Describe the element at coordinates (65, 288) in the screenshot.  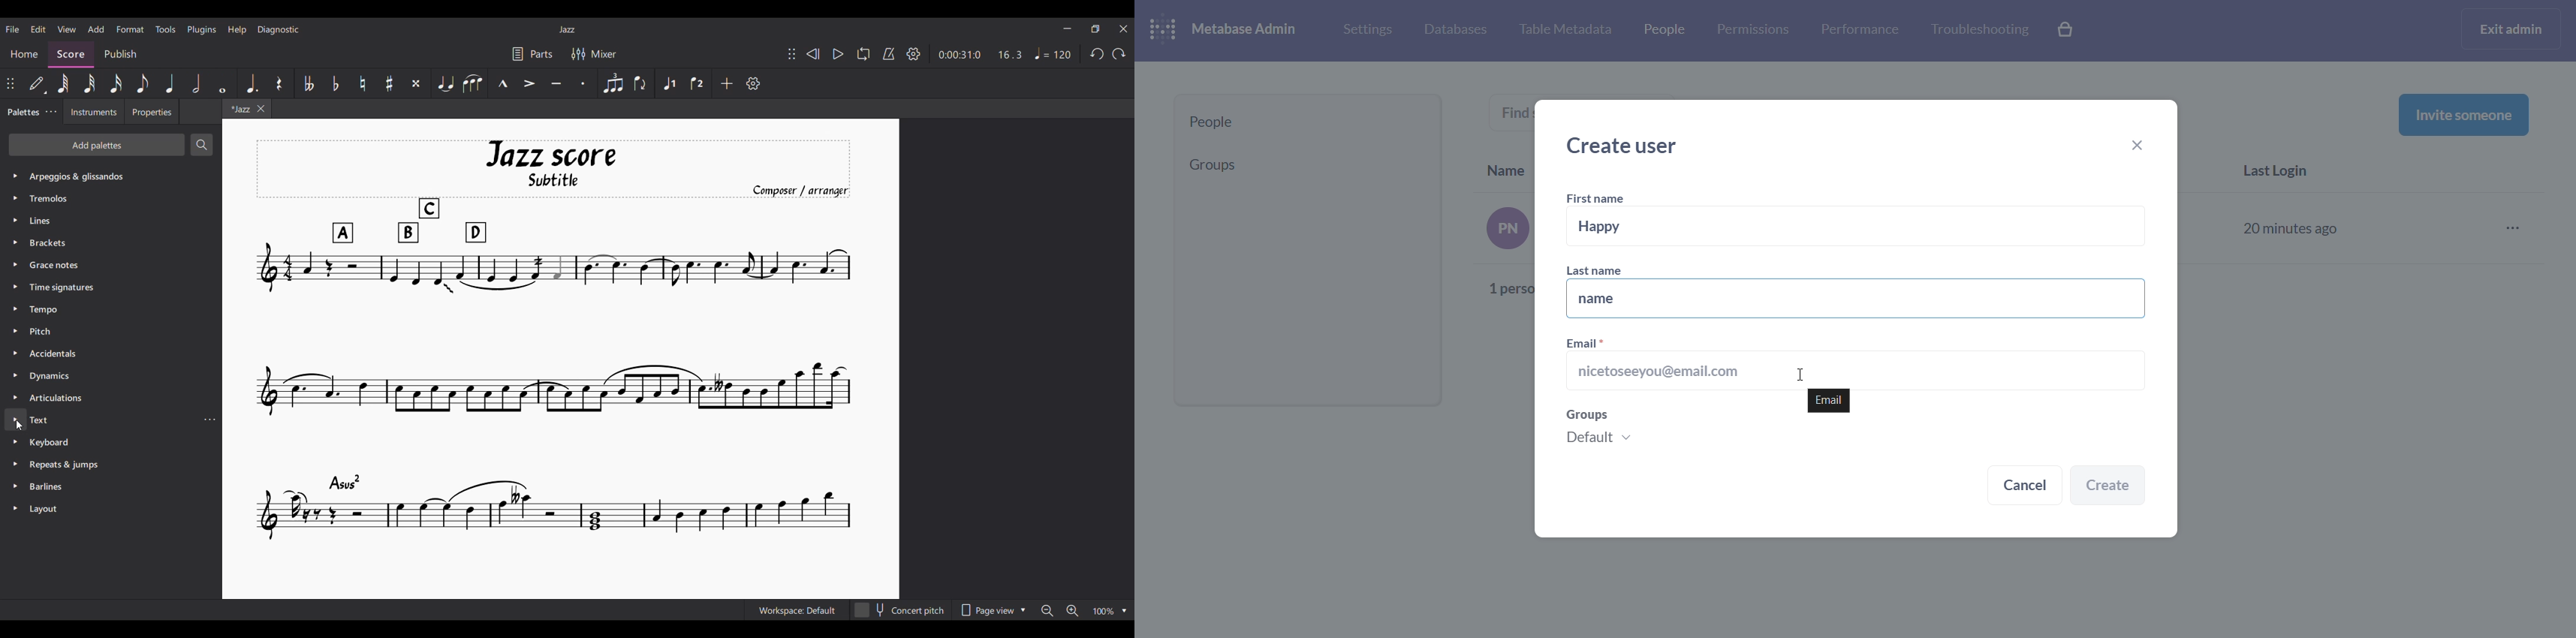
I see `` at that location.